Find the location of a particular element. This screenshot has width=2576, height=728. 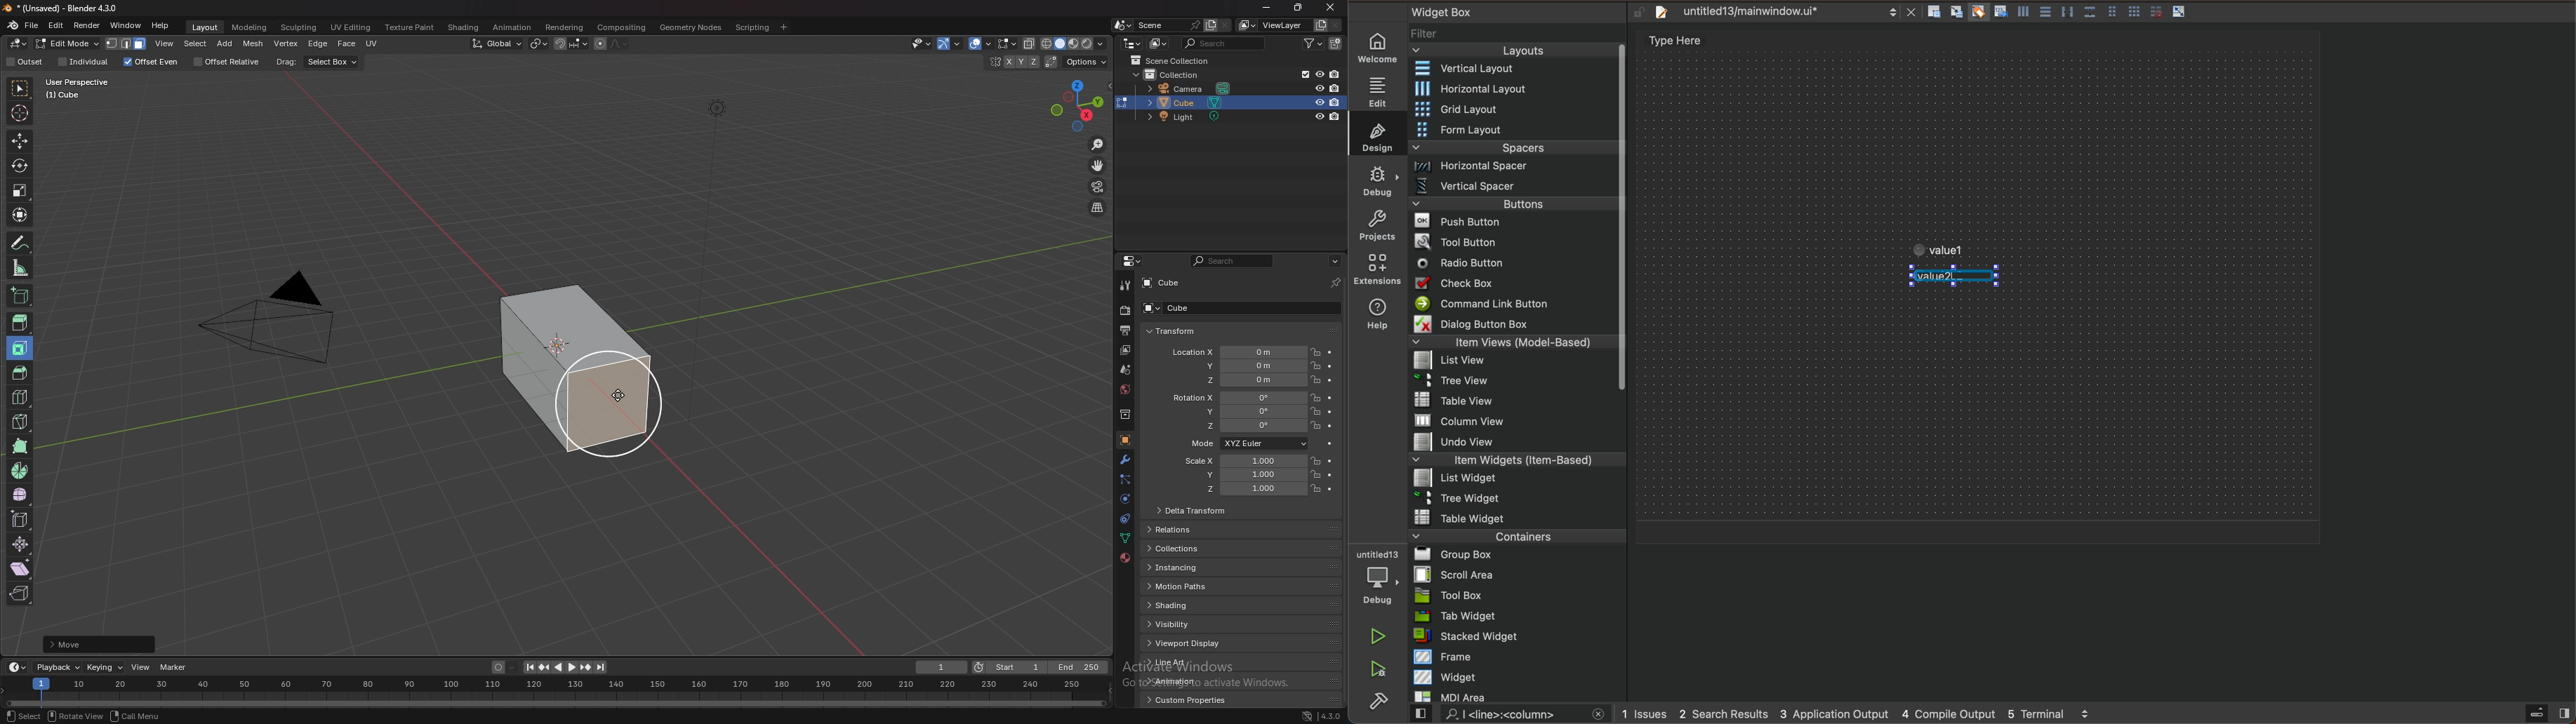

add view layer is located at coordinates (1320, 25).